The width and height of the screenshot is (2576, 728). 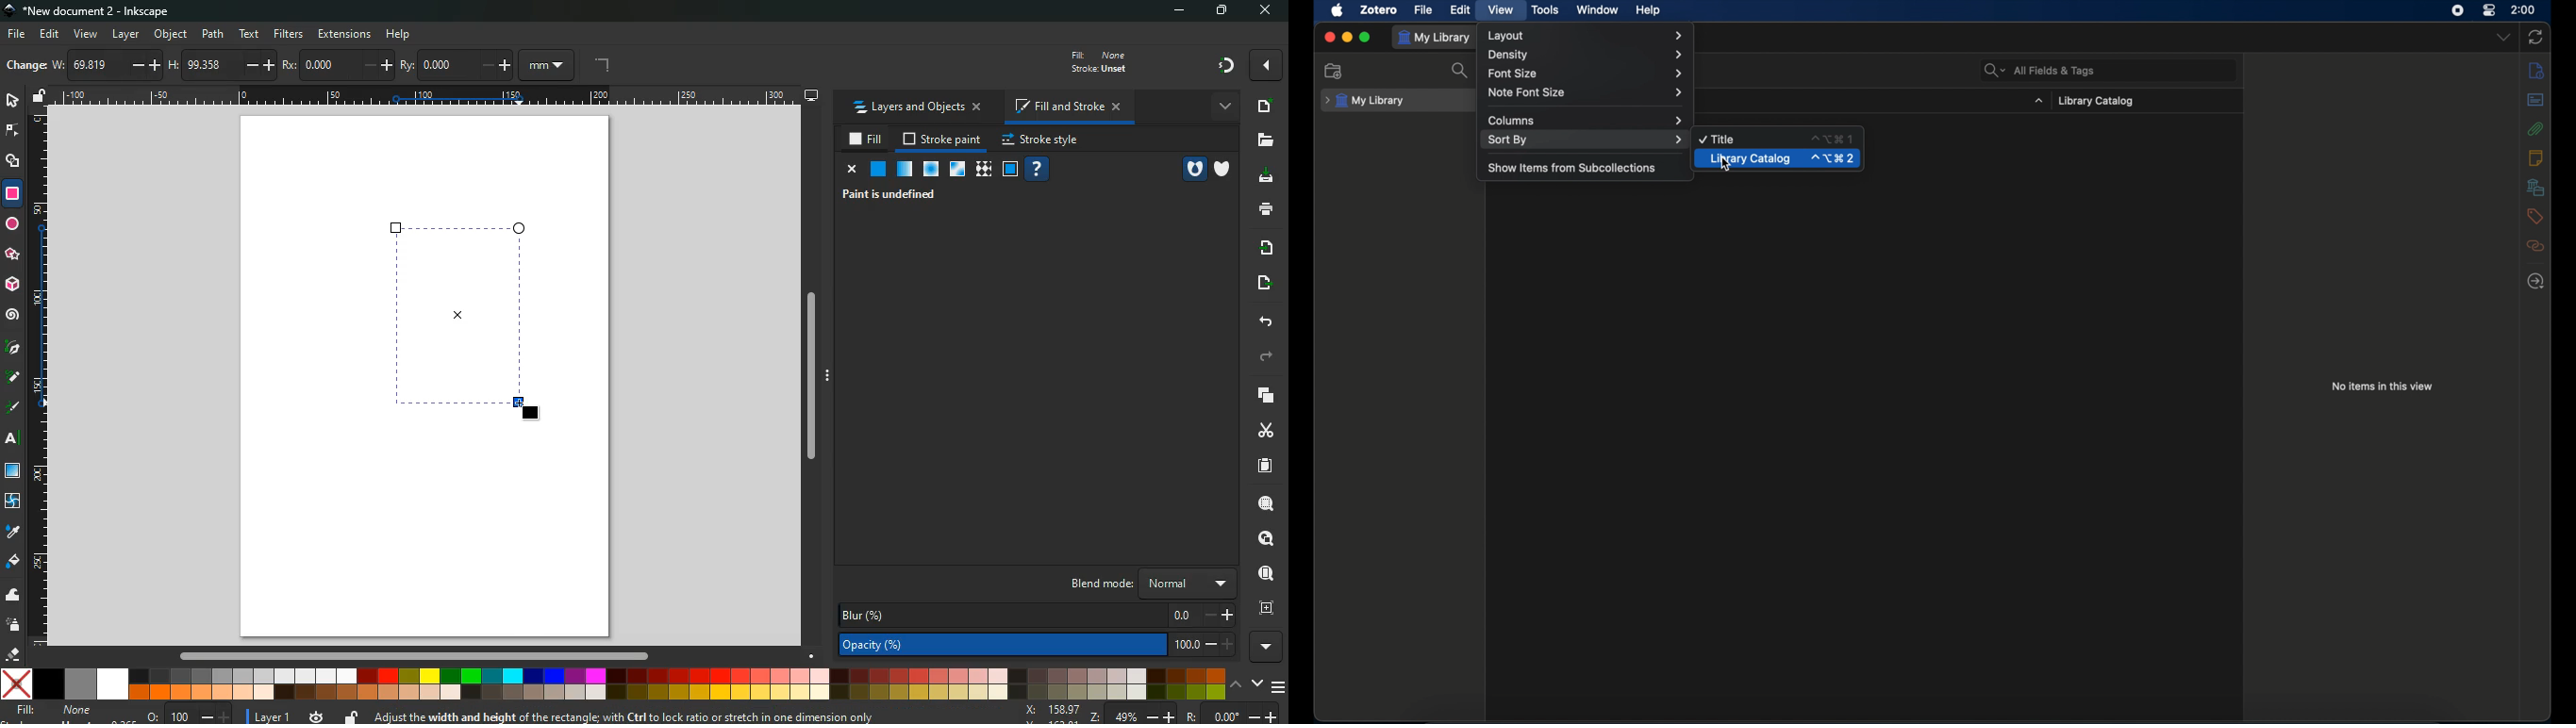 What do you see at coordinates (1649, 11) in the screenshot?
I see `help` at bounding box center [1649, 11].